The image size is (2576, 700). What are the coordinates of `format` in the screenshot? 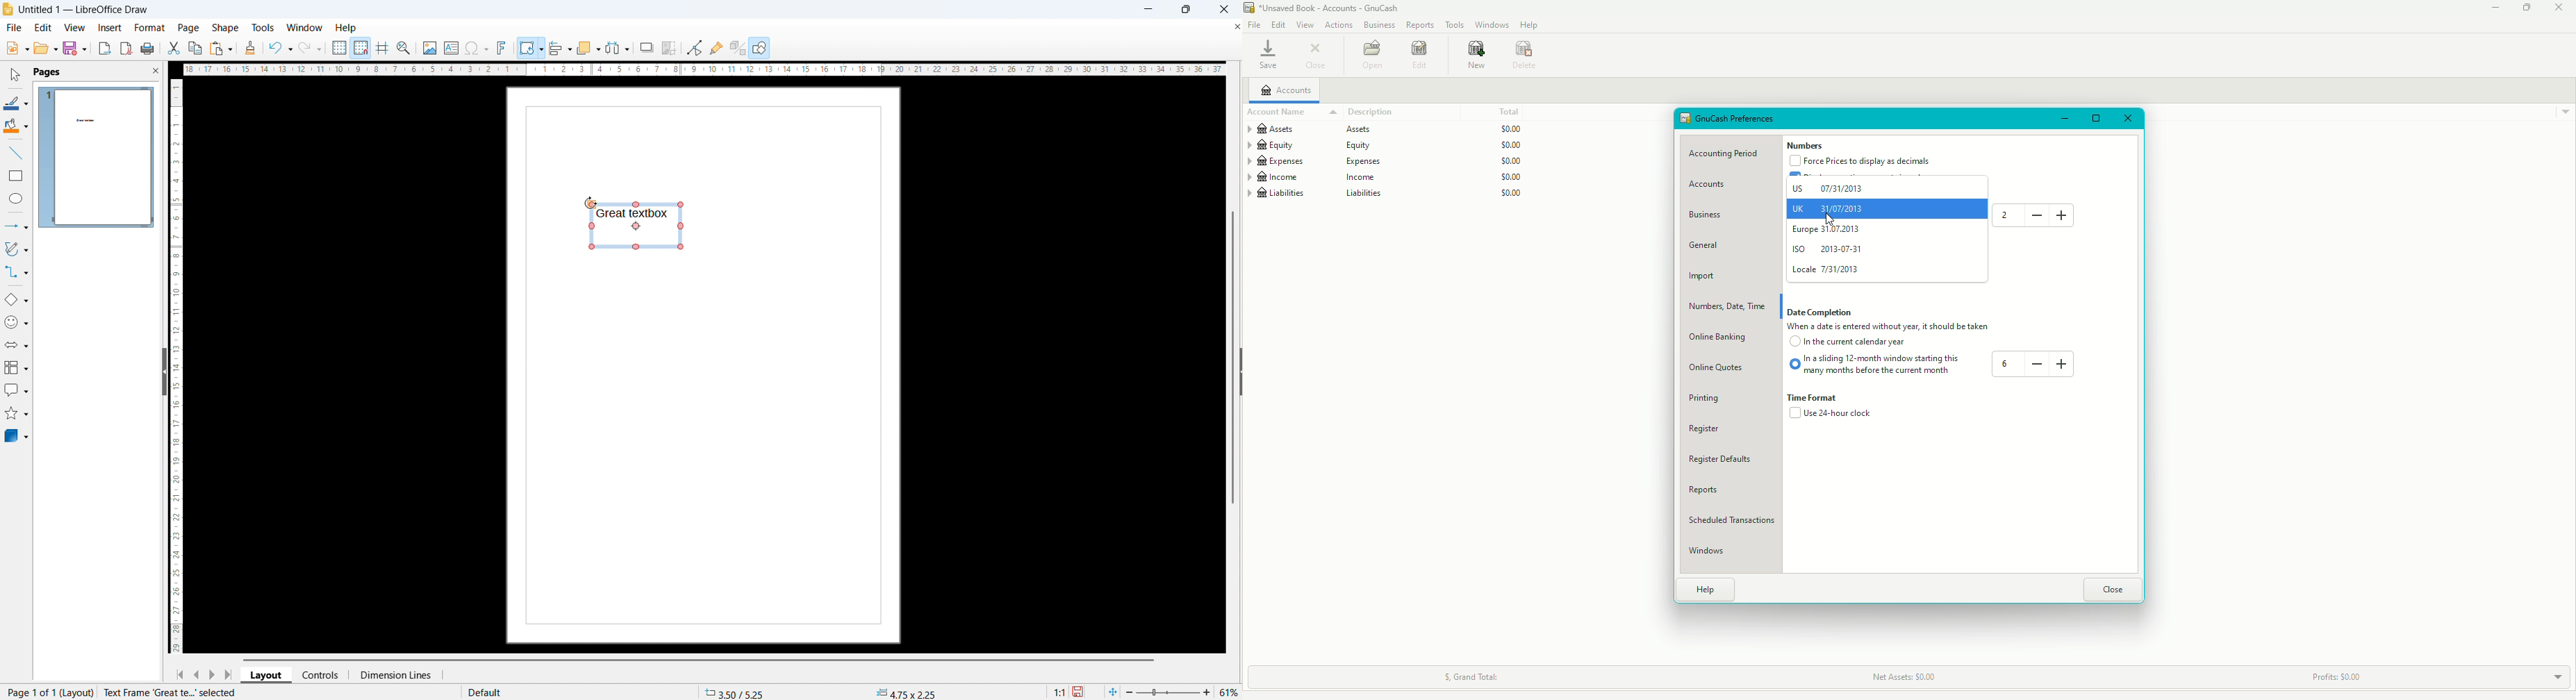 It's located at (148, 27).